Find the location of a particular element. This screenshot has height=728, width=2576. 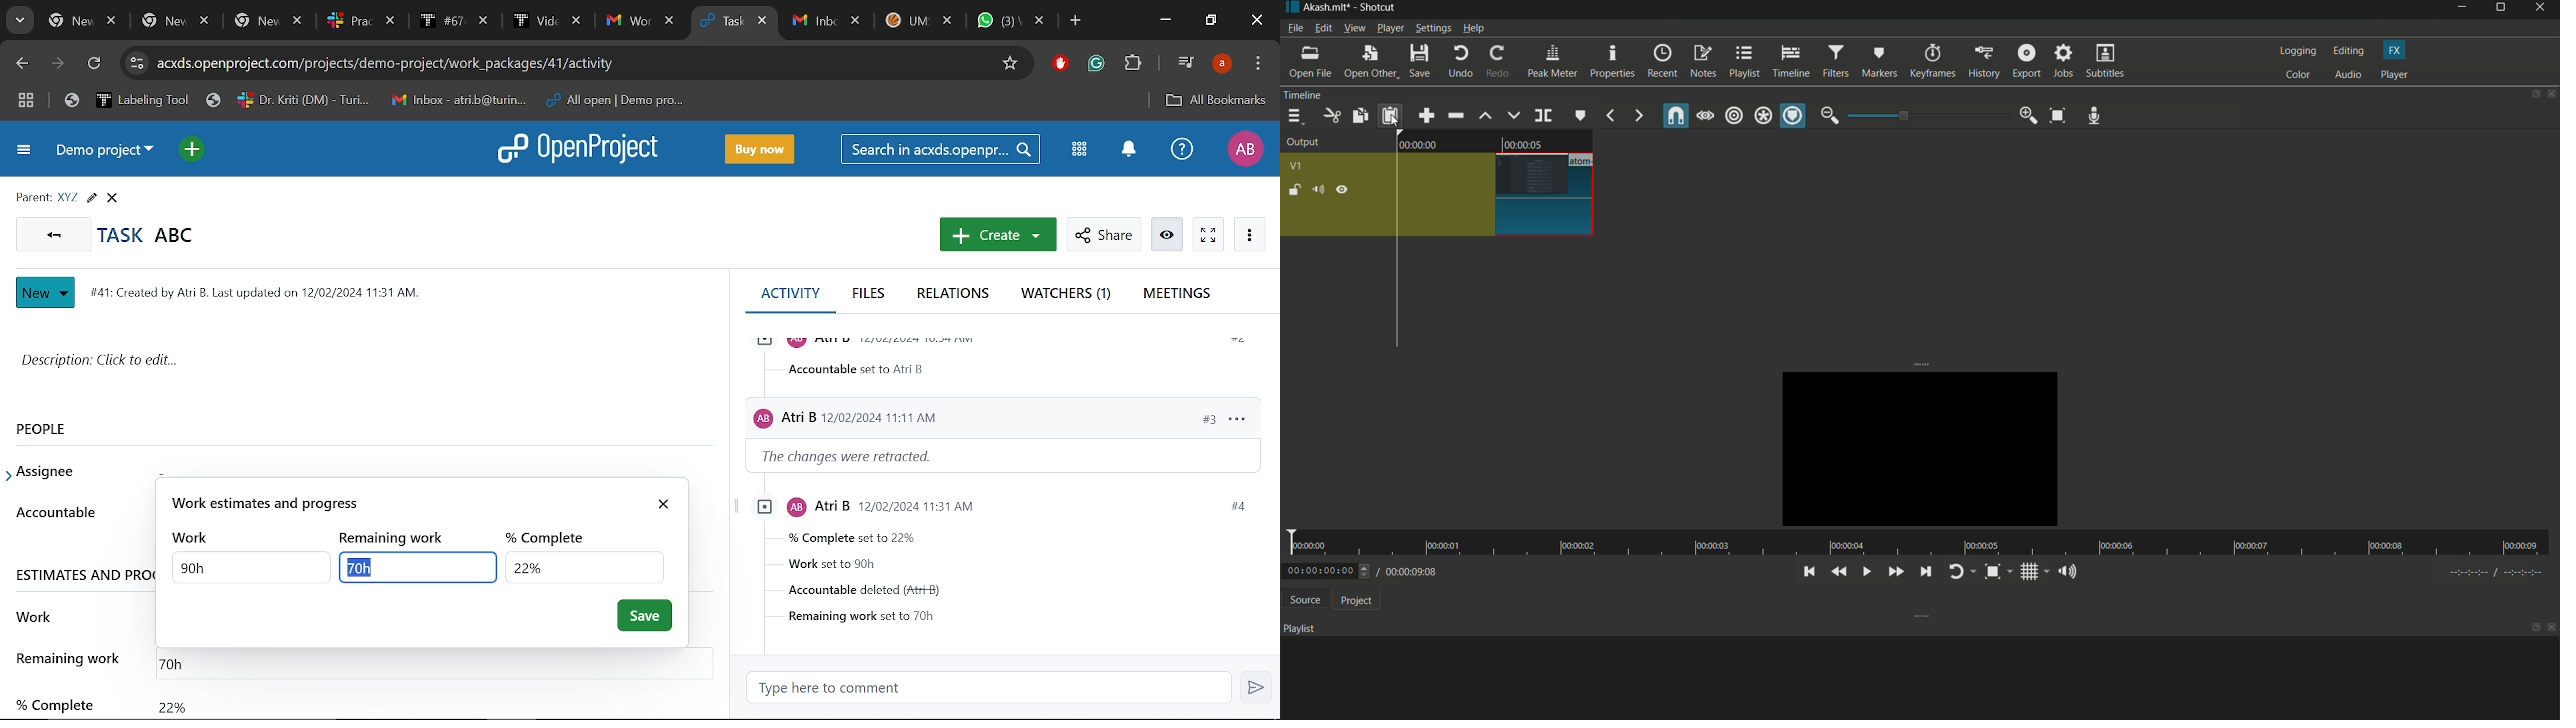

append is located at coordinates (1427, 115).